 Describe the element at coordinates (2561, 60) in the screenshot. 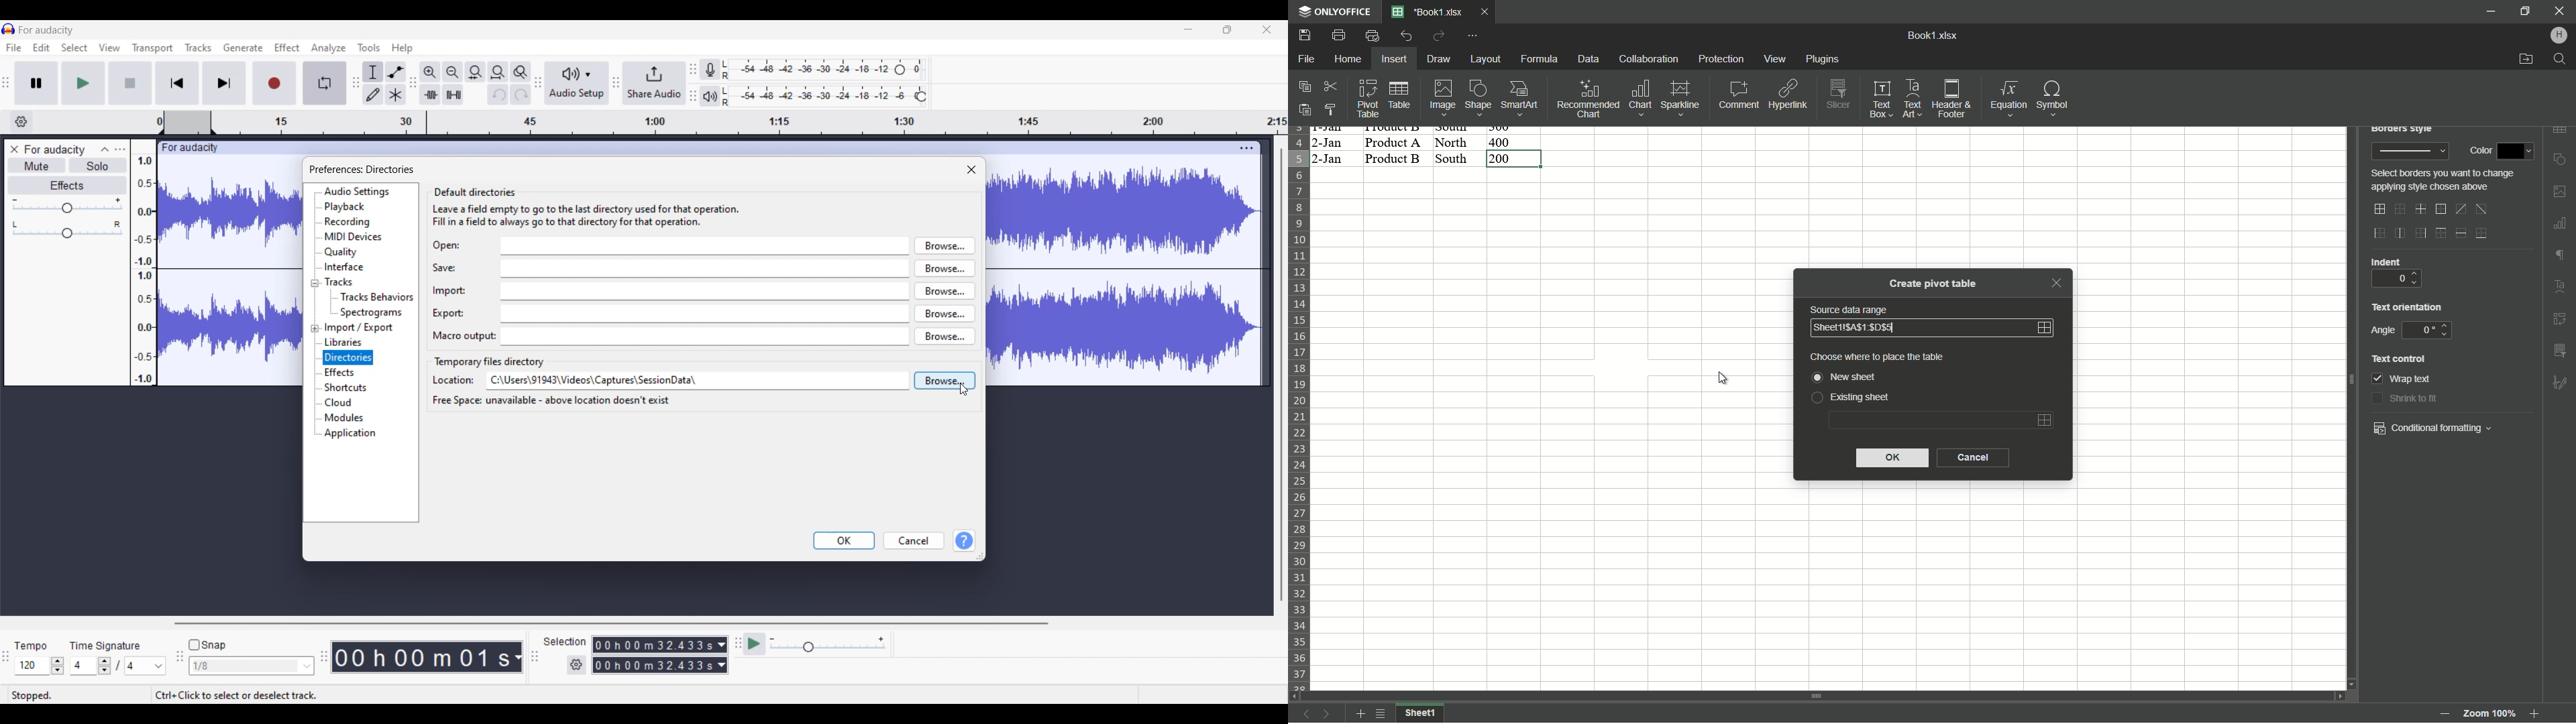

I see `find` at that location.